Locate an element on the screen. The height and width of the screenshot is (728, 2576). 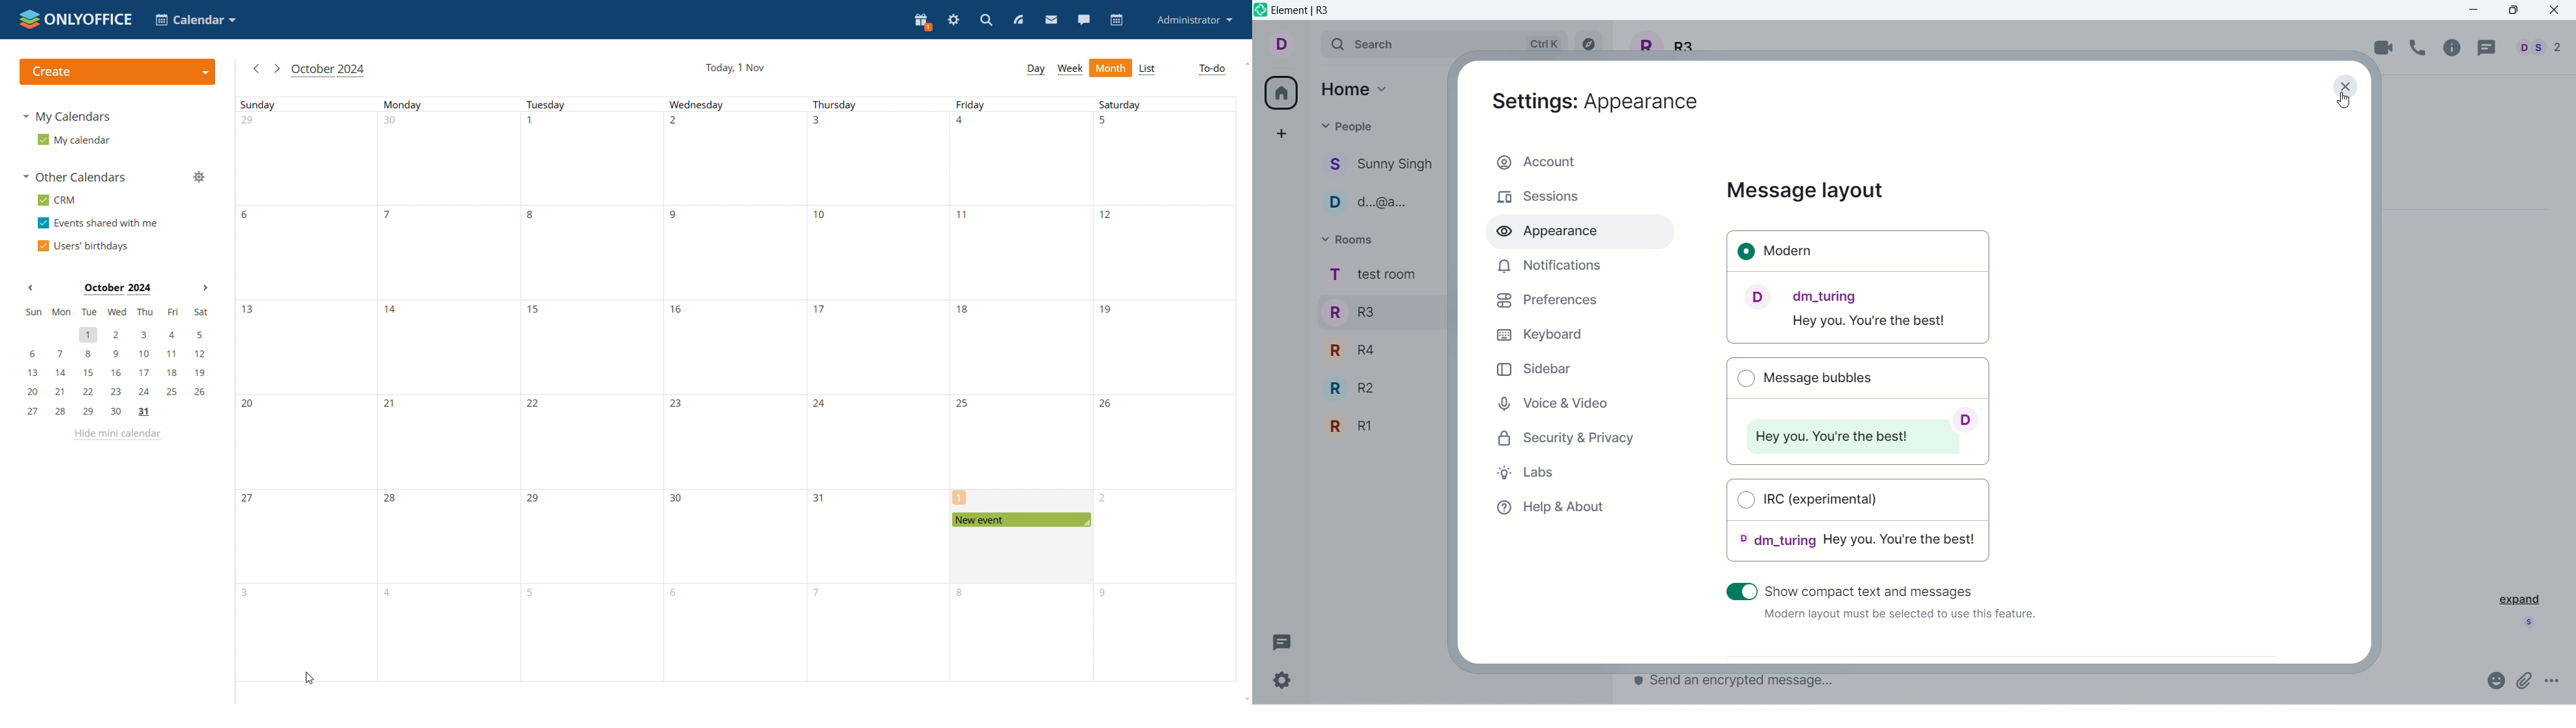
preferences is located at coordinates (1547, 301).